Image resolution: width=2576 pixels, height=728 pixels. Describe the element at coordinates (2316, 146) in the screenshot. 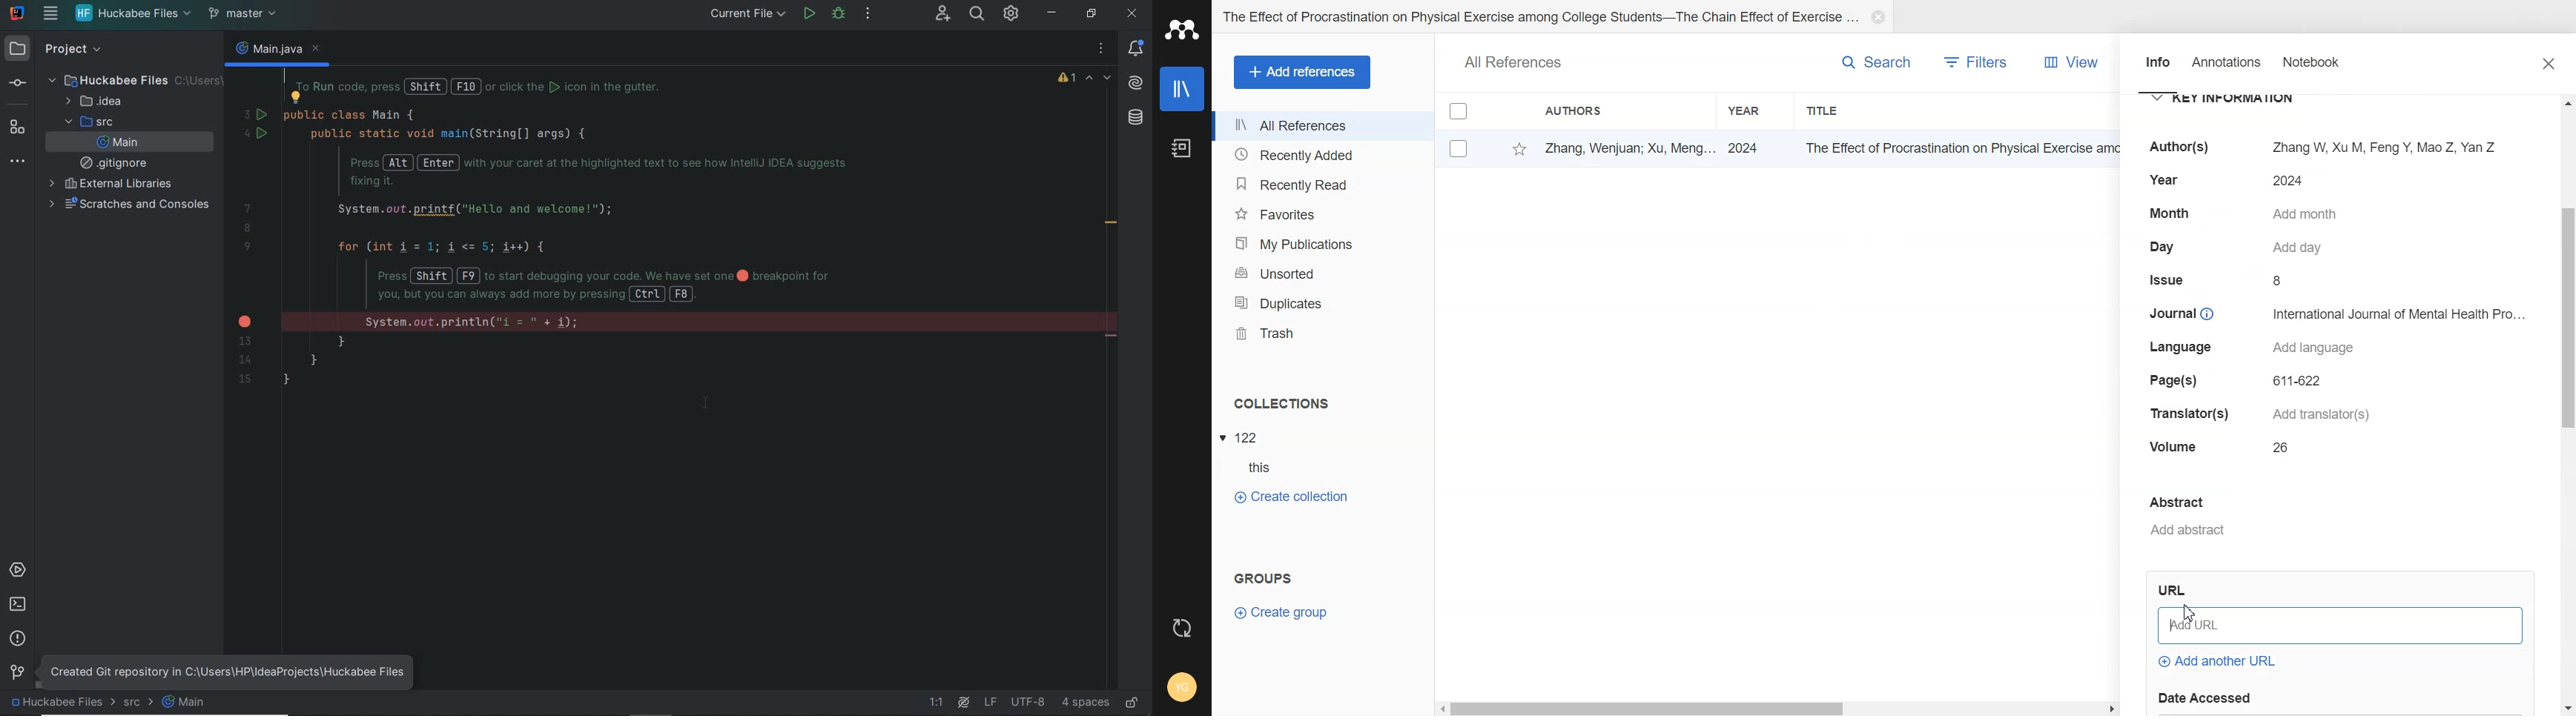

I see `Author(s) Zhang W, XuM, FengY, Mao Z, Yan Z` at that location.